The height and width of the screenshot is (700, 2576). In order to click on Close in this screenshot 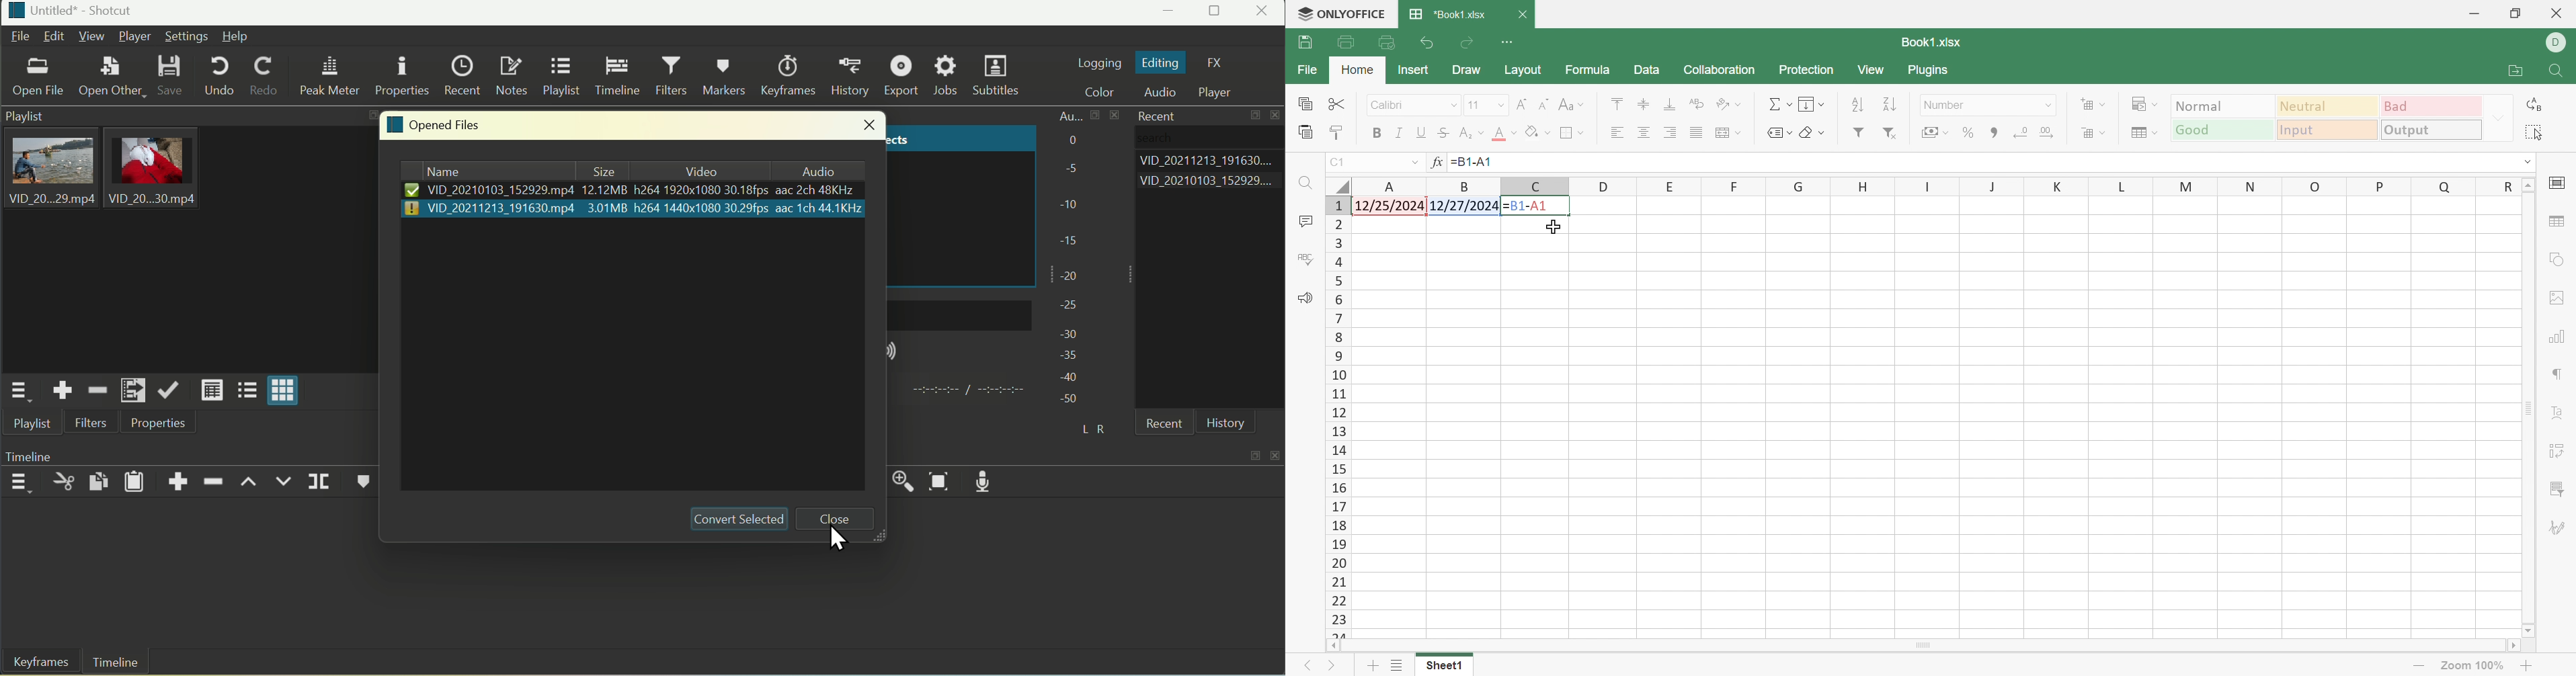, I will do `click(1525, 13)`.